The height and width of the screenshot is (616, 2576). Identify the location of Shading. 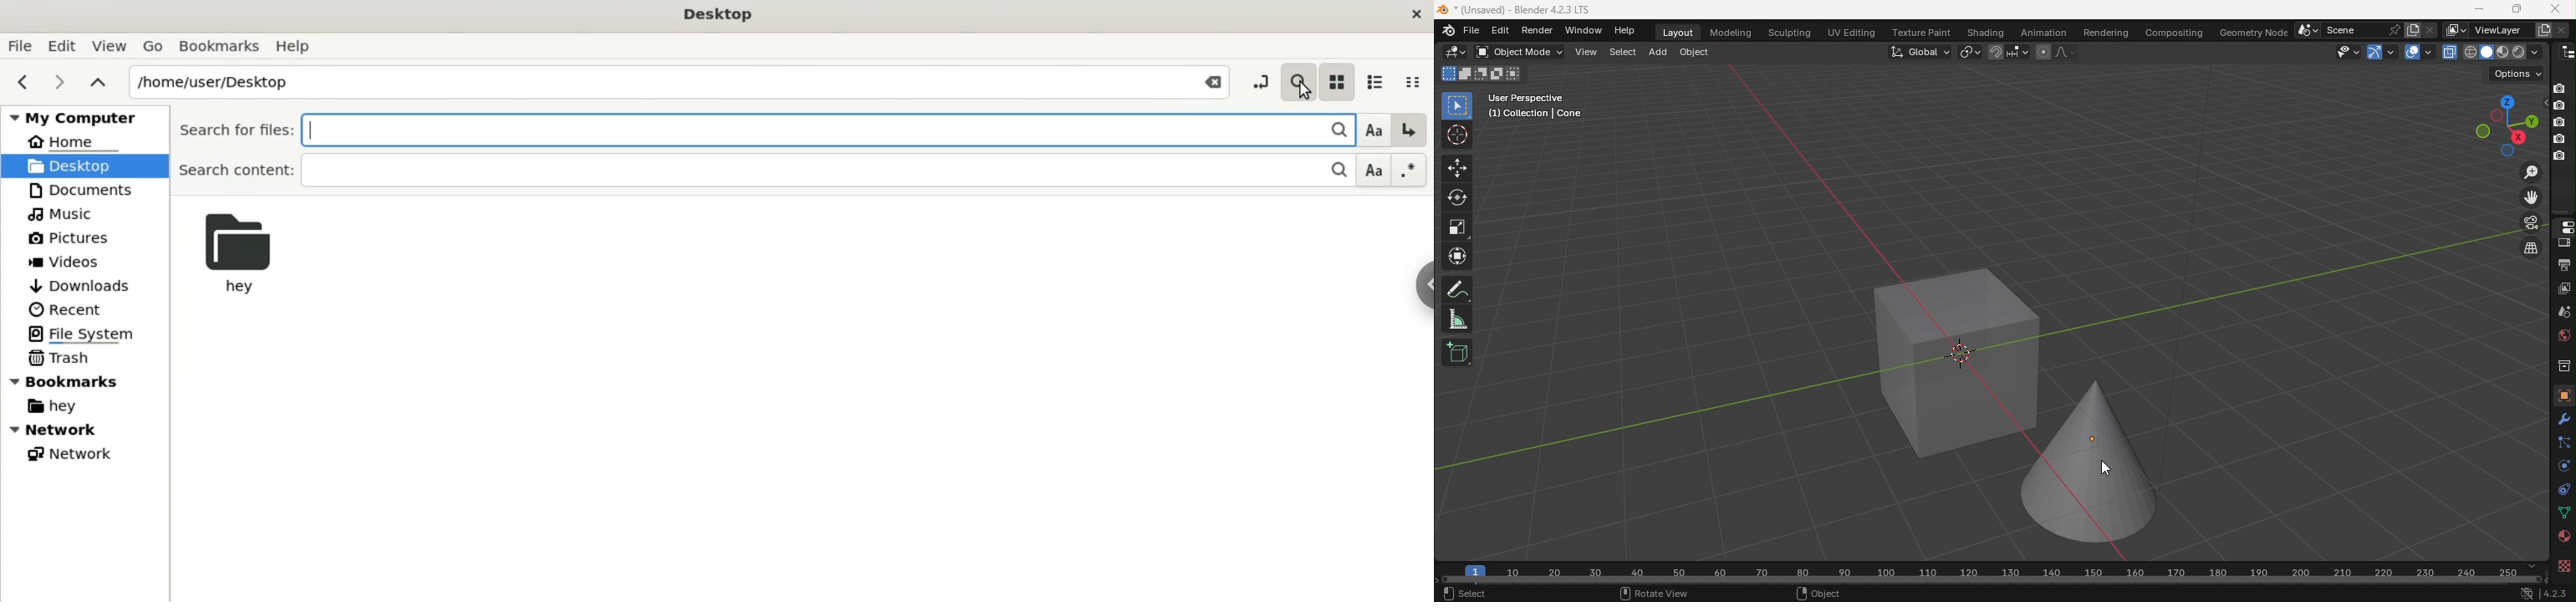
(1985, 32).